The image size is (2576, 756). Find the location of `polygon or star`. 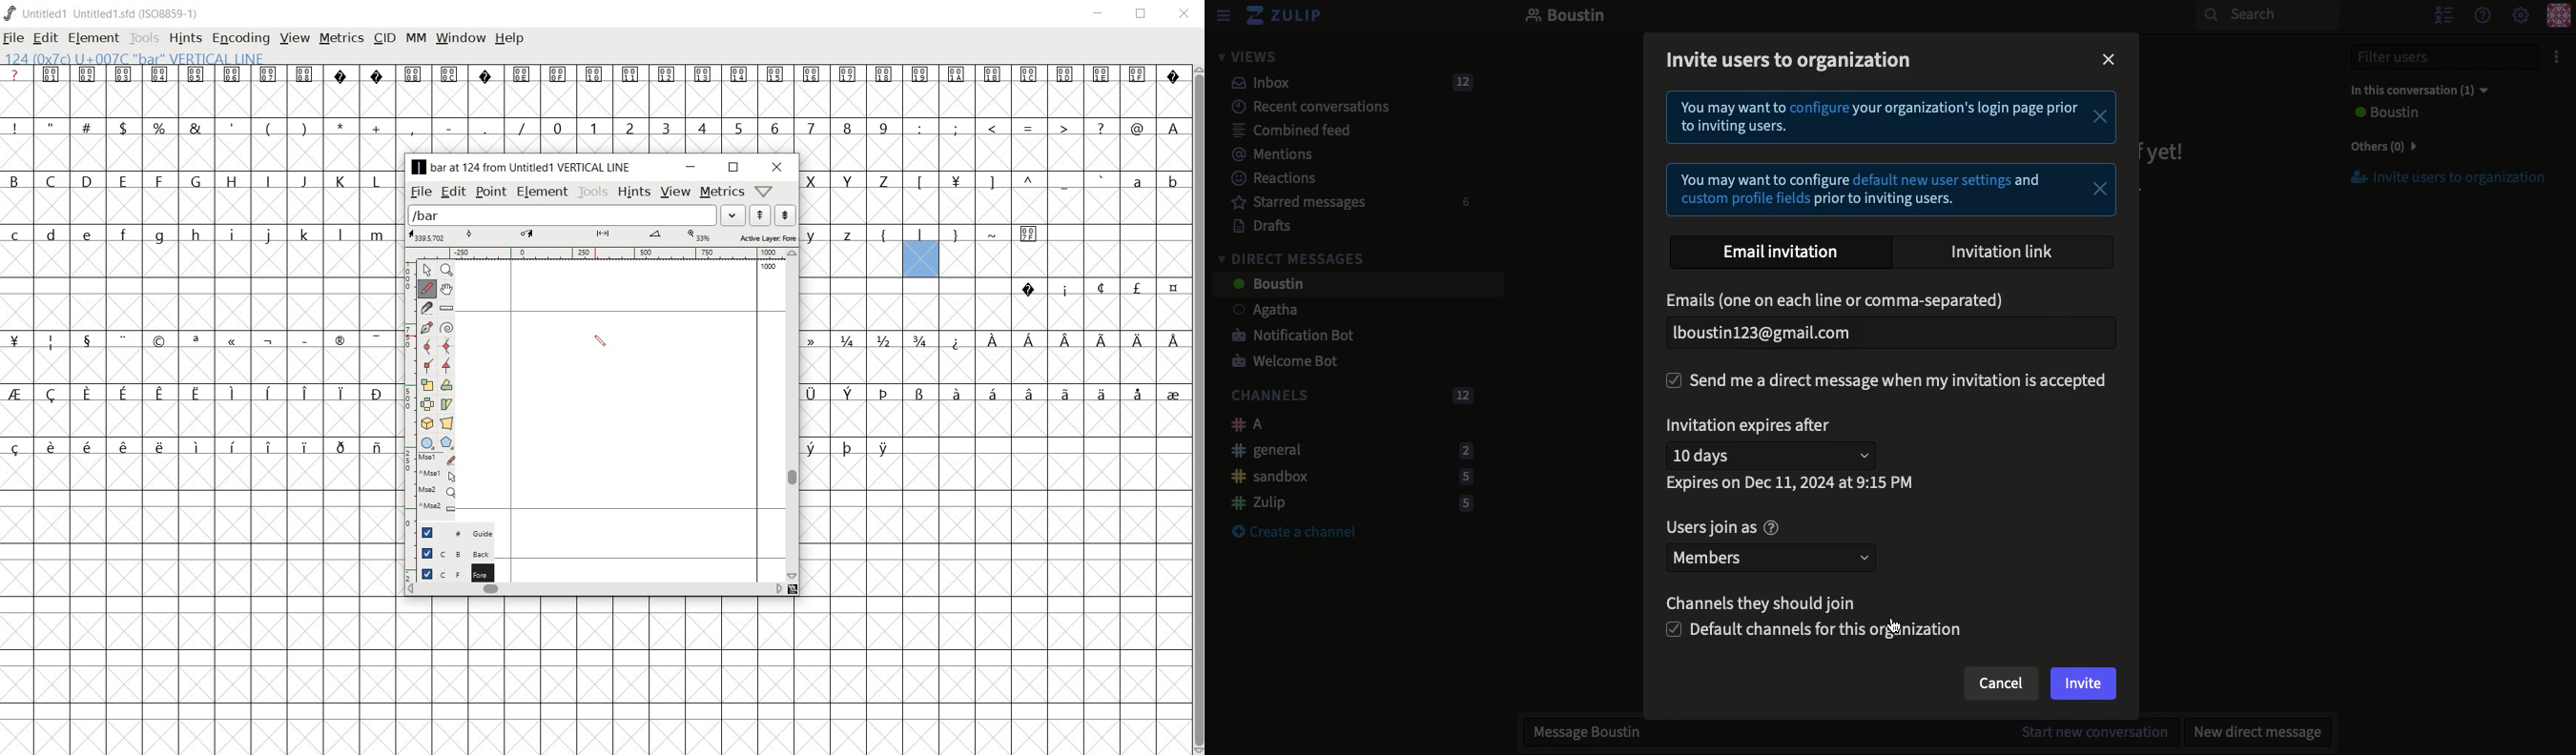

polygon or star is located at coordinates (449, 443).